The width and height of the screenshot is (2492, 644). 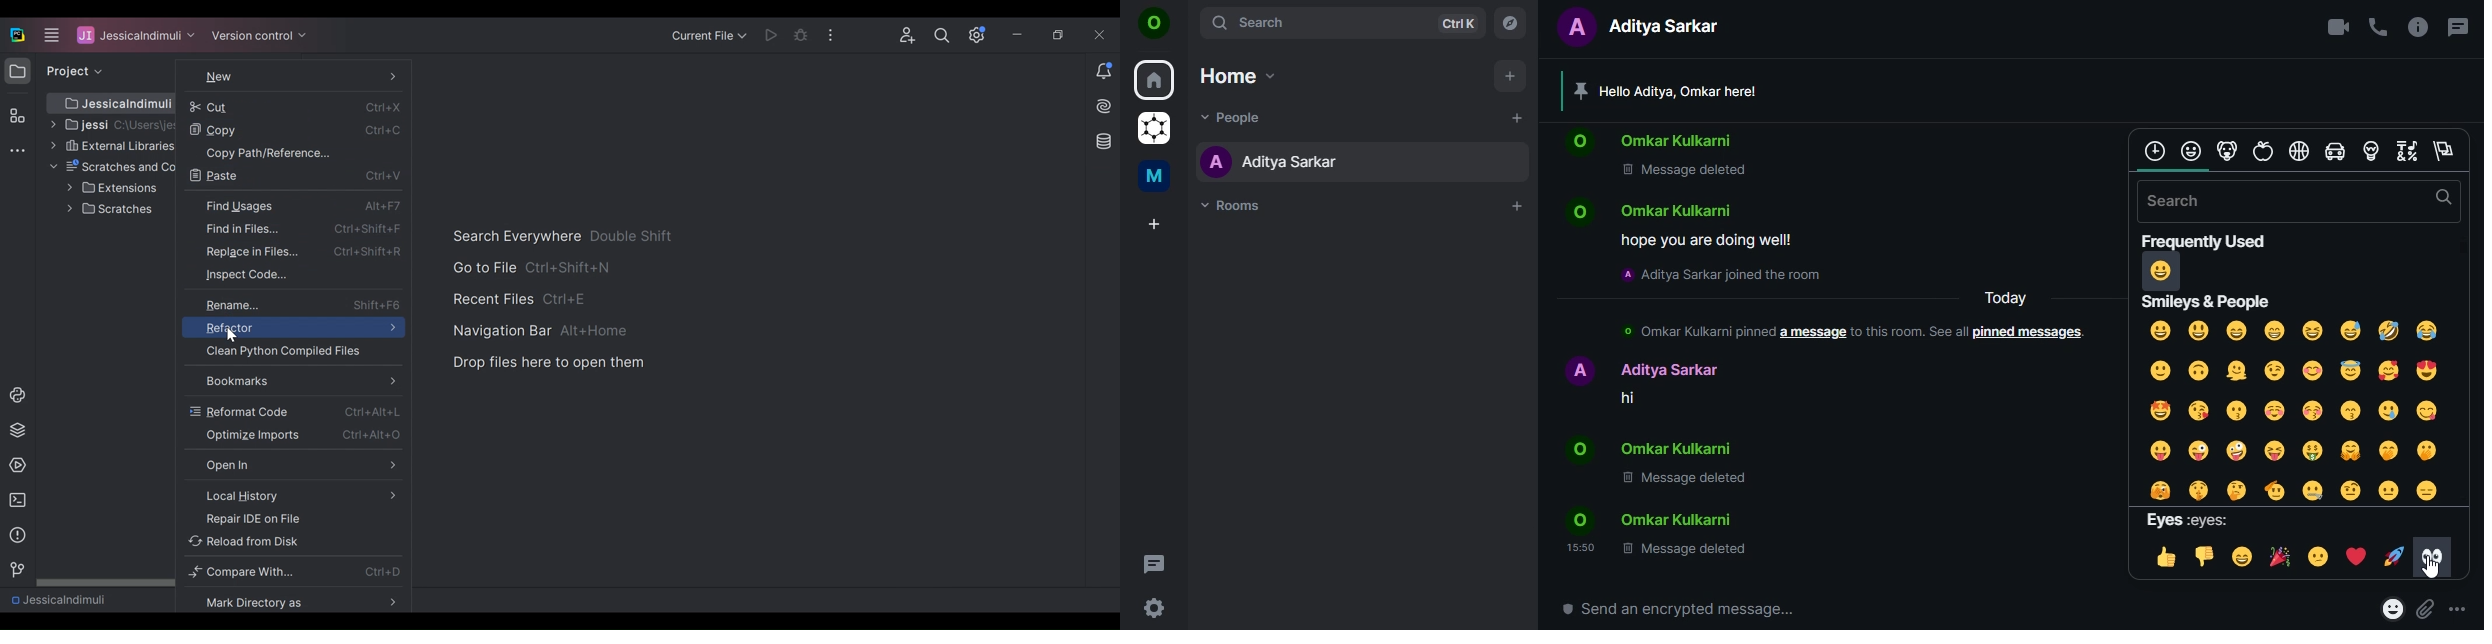 I want to click on text, so click(x=2206, y=301).